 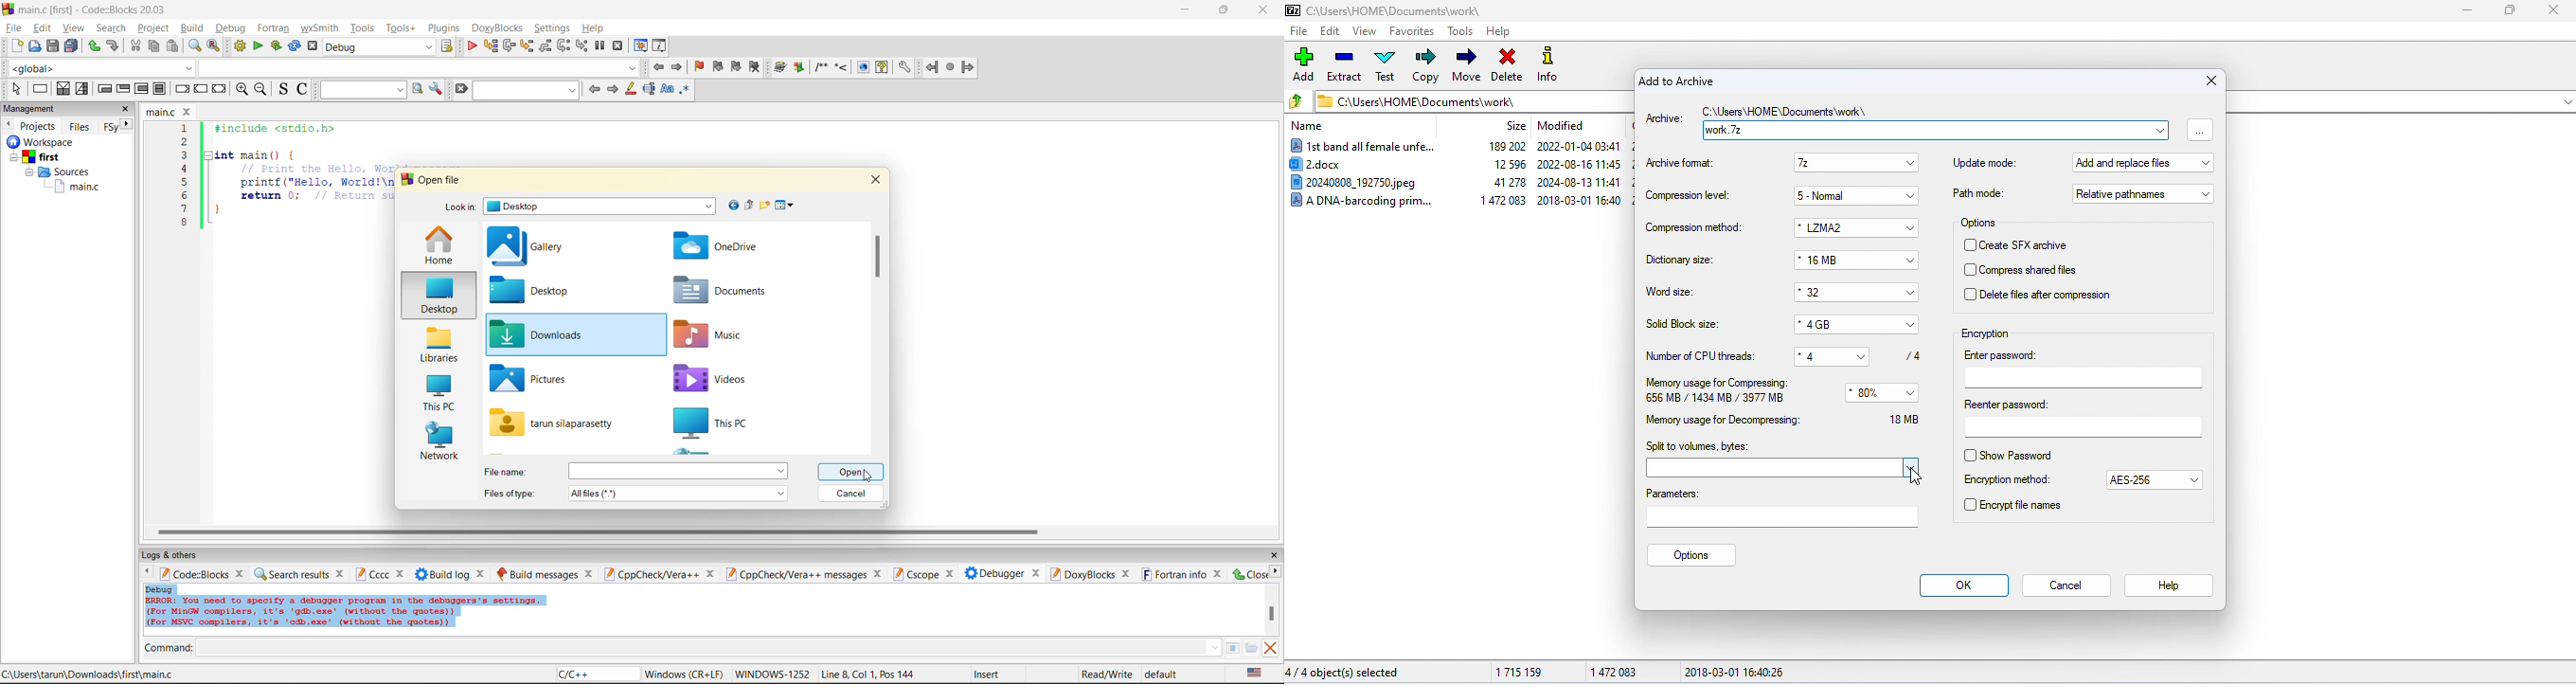 I want to click on drop down, so click(x=1912, y=468).